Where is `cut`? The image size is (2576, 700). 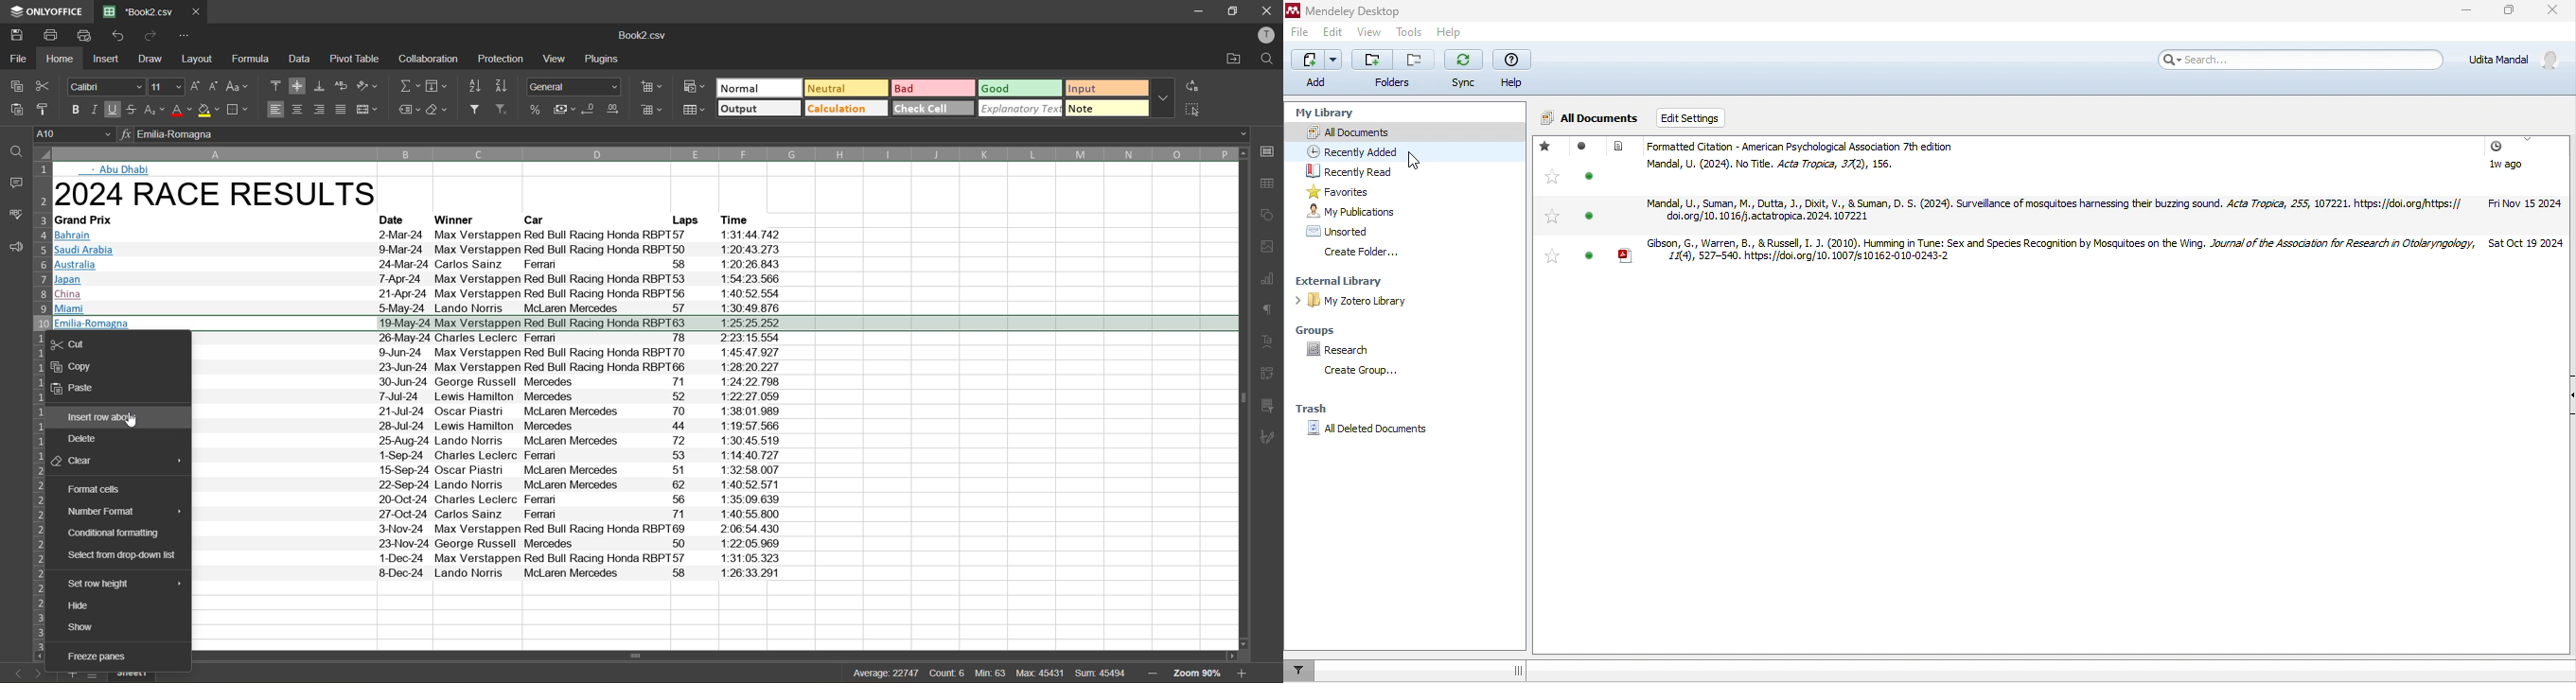 cut is located at coordinates (78, 342).